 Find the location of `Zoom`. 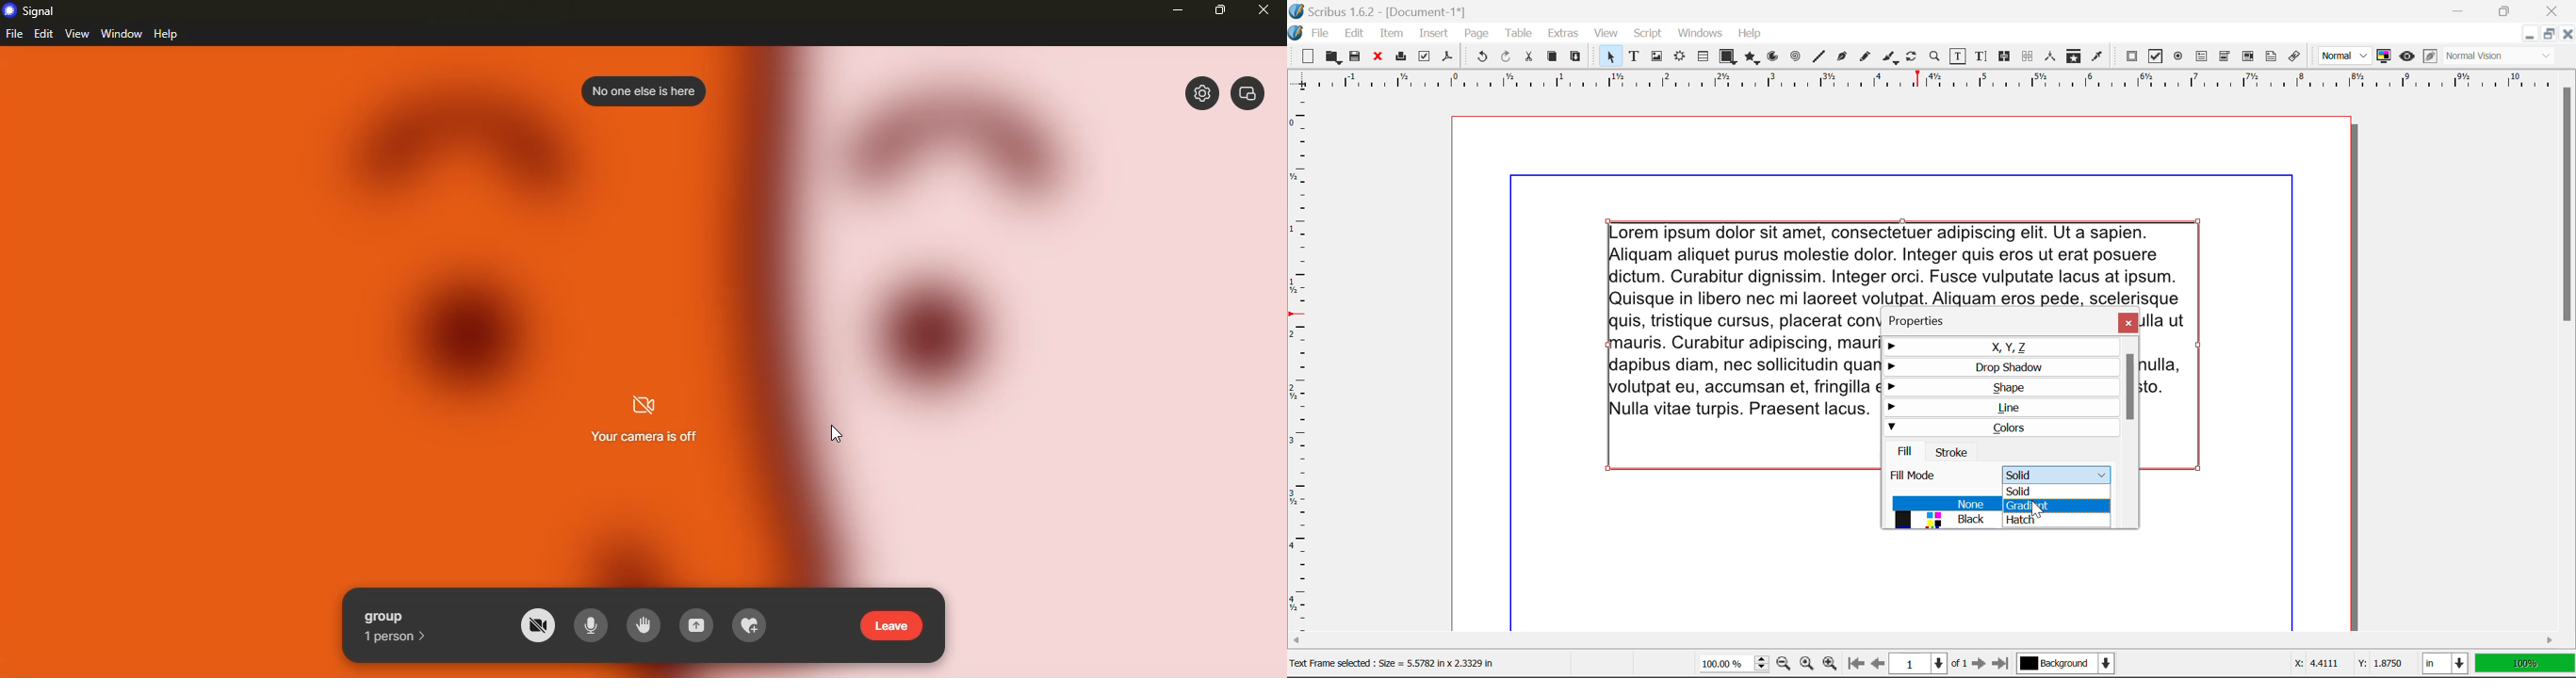

Zoom is located at coordinates (1935, 56).